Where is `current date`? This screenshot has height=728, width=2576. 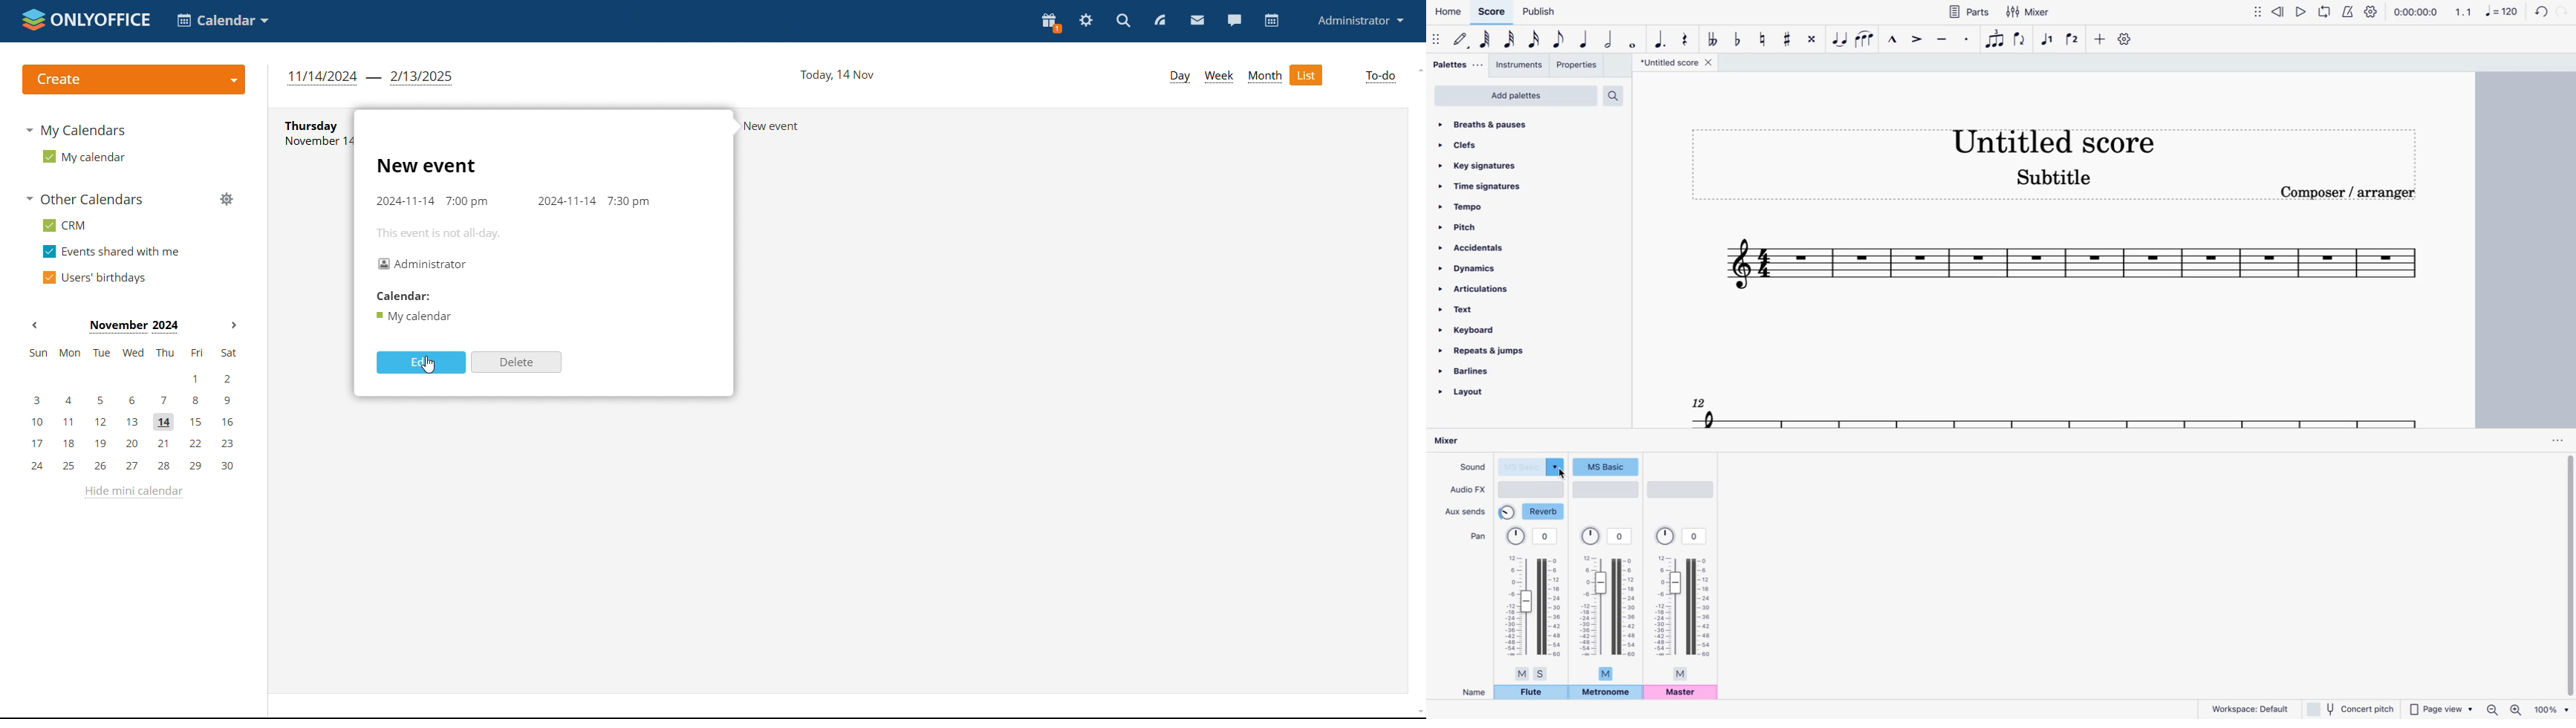 current date is located at coordinates (836, 75).